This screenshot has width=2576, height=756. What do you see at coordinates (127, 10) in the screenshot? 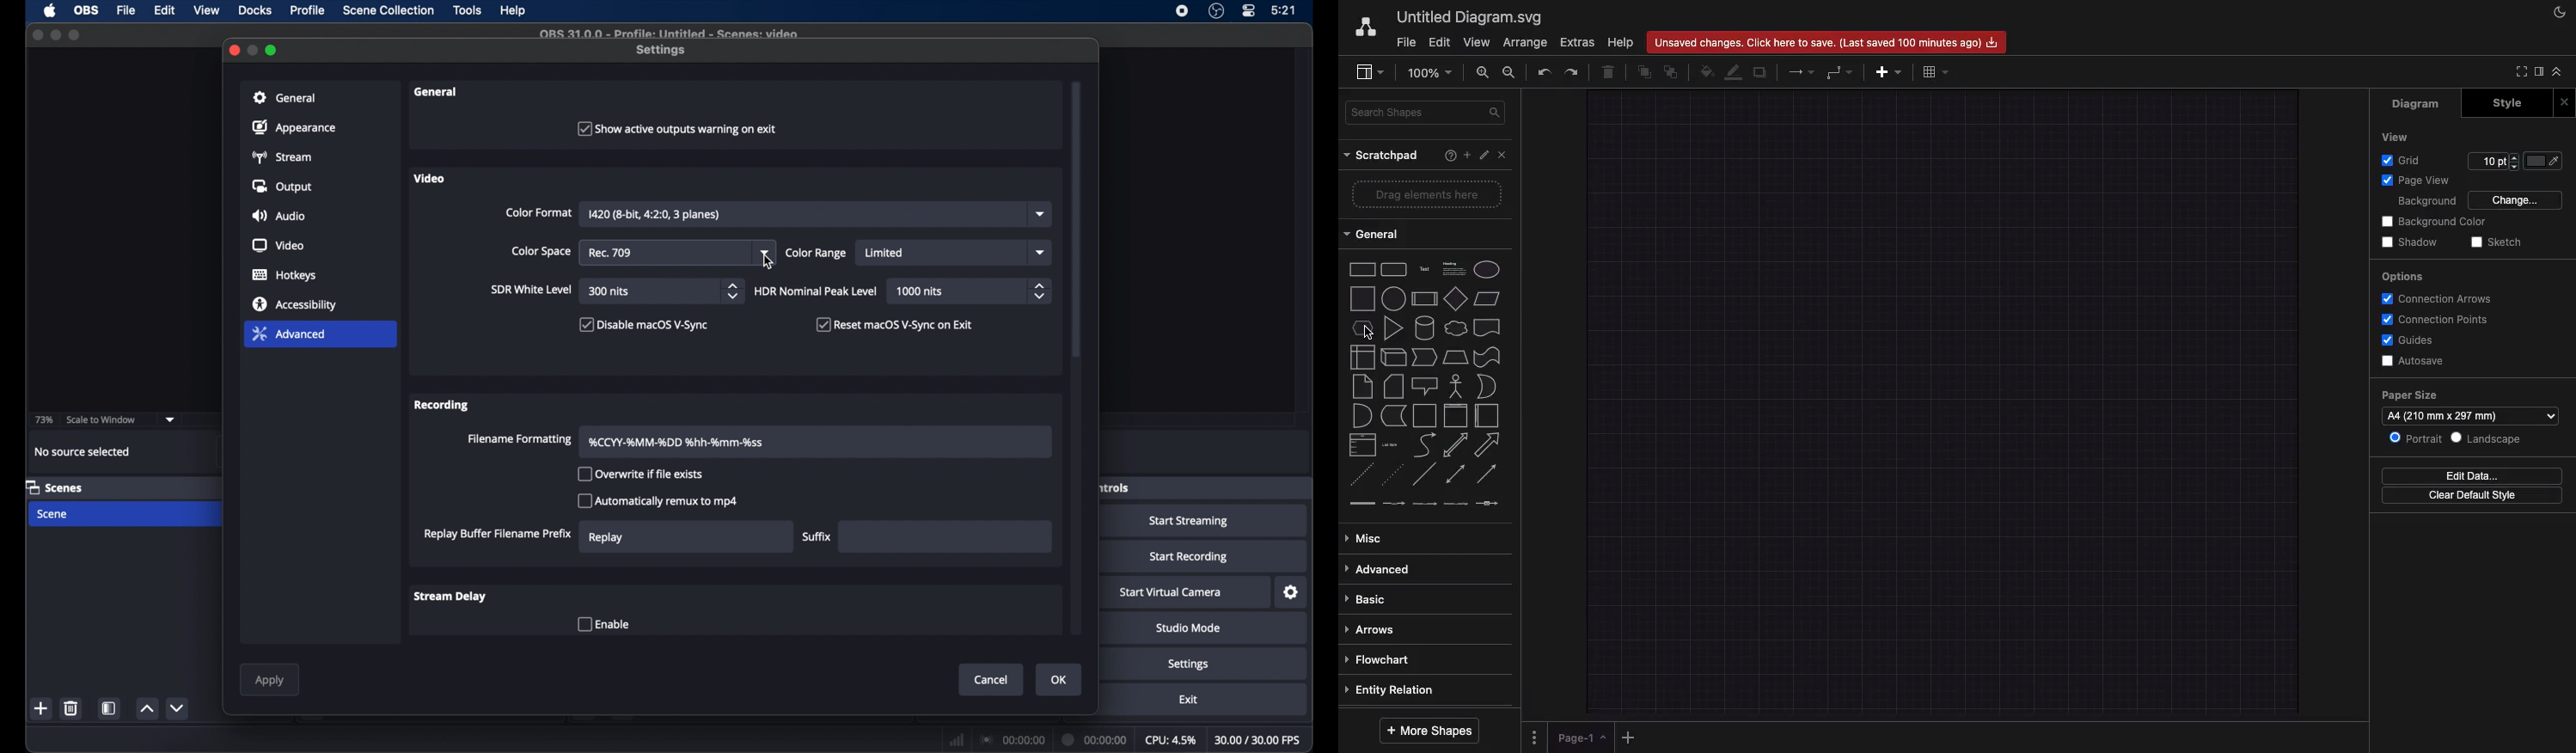
I see `file` at bounding box center [127, 10].